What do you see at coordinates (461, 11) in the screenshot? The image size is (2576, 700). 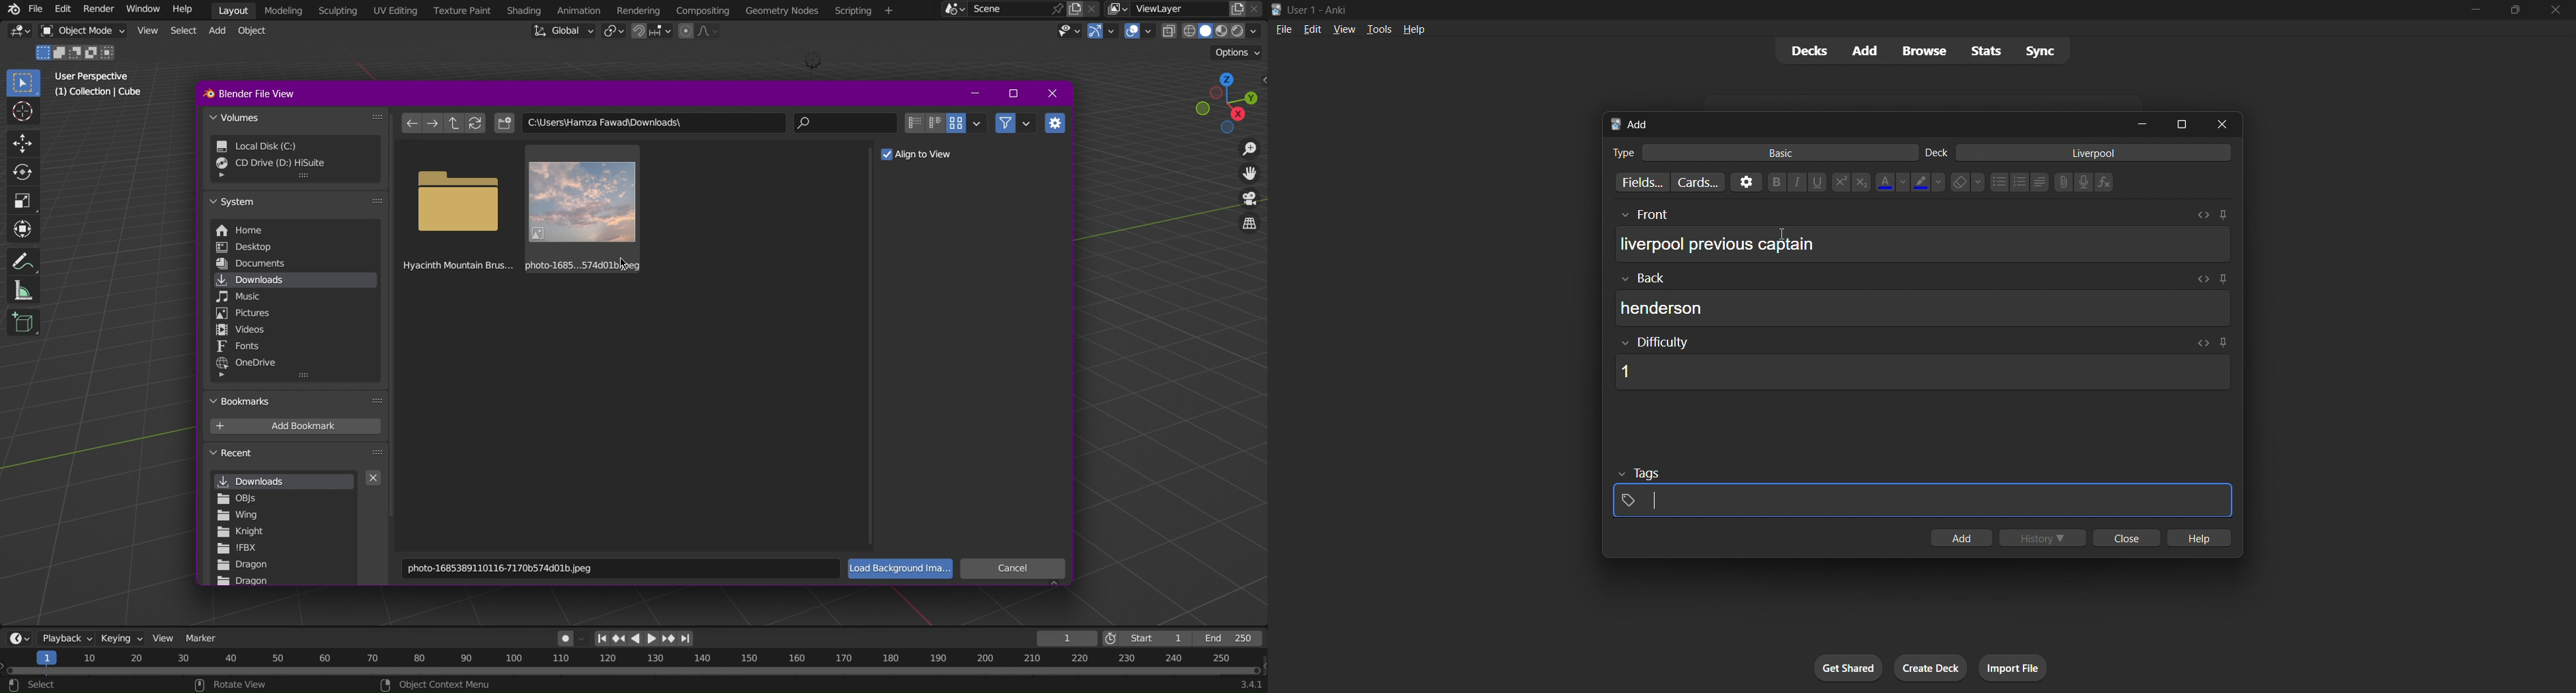 I see `Texture Paint` at bounding box center [461, 11].